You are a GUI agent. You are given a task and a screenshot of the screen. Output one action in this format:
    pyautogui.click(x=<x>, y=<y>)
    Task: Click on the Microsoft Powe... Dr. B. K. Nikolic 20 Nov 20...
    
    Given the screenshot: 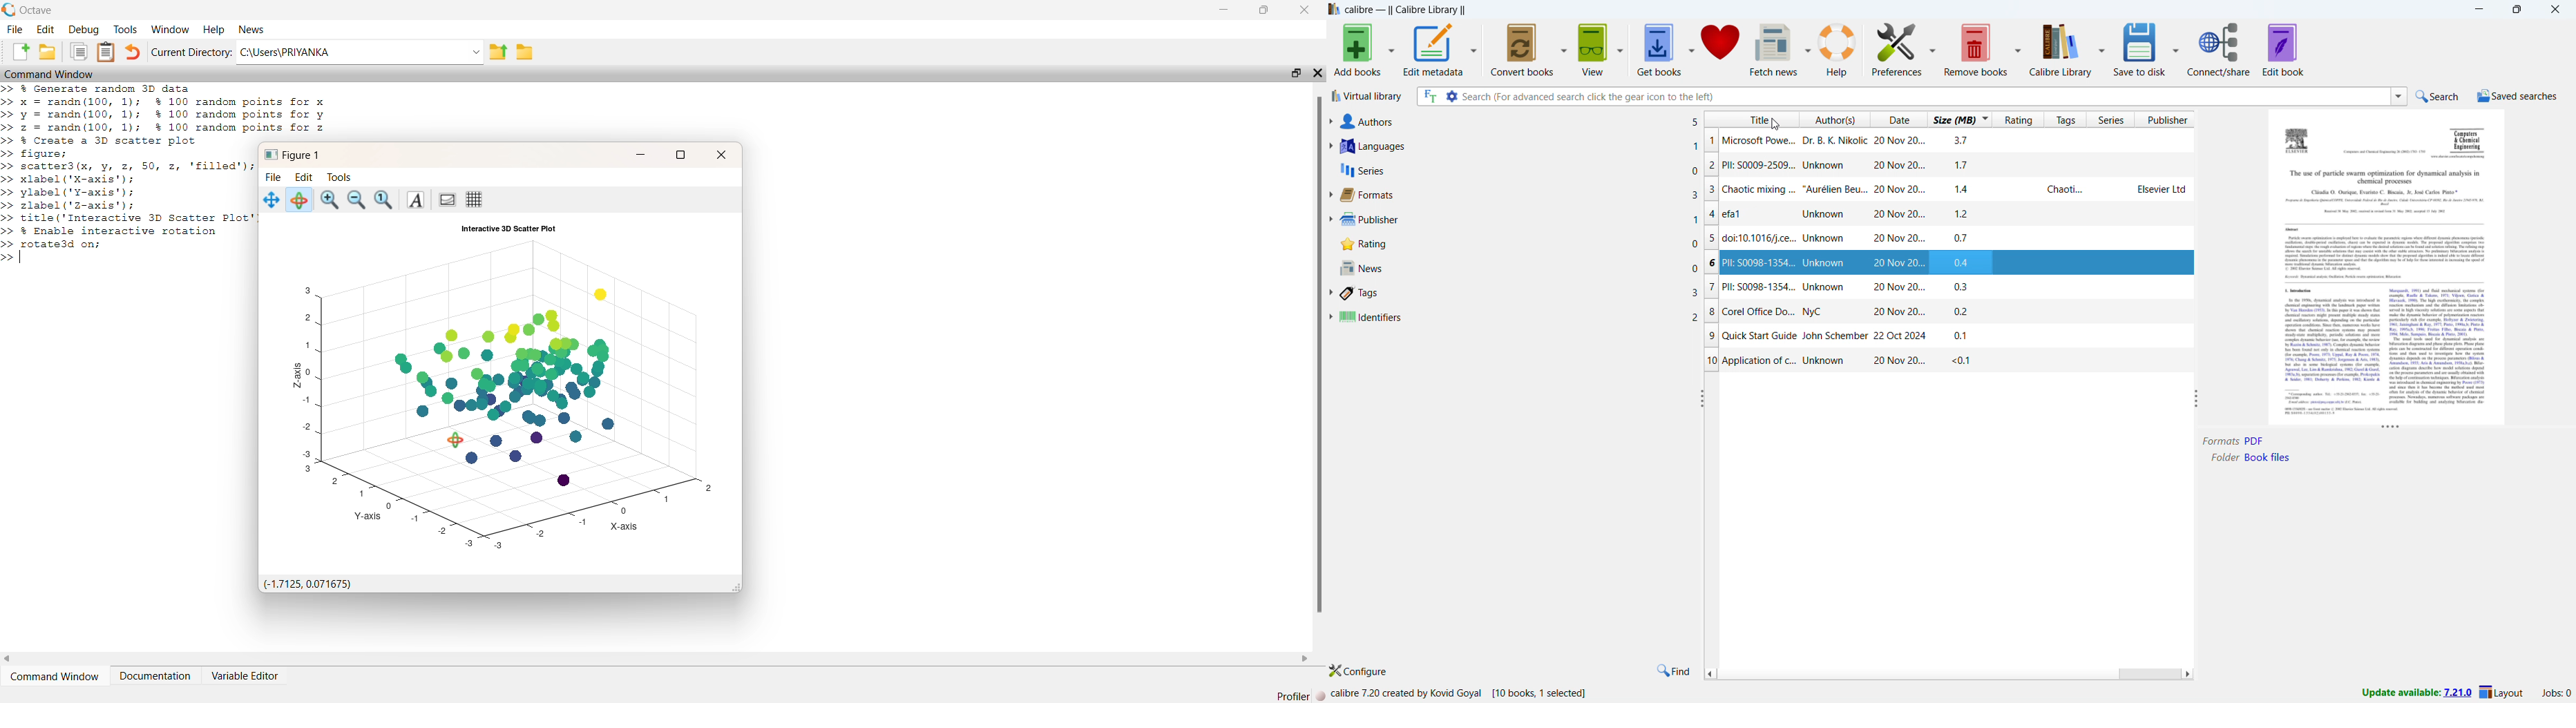 What is the action you would take?
    pyautogui.click(x=1826, y=140)
    